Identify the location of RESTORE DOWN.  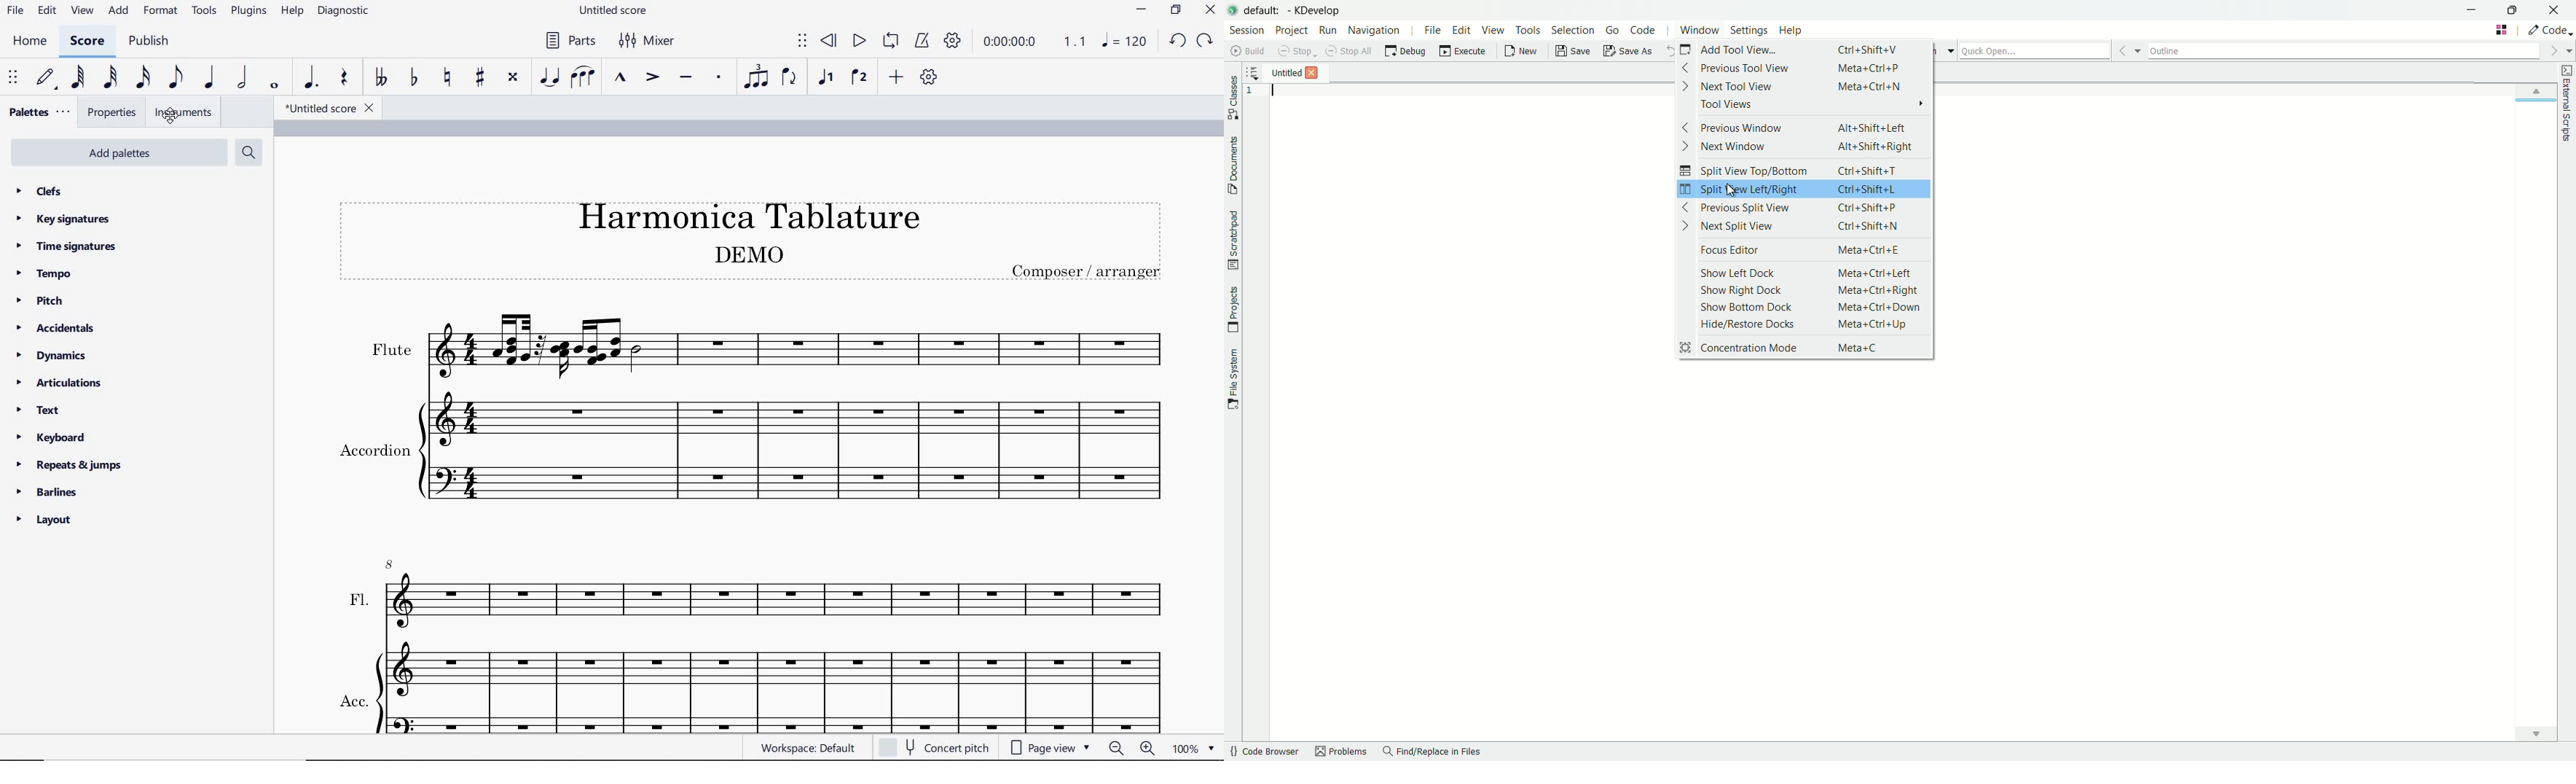
(1175, 11).